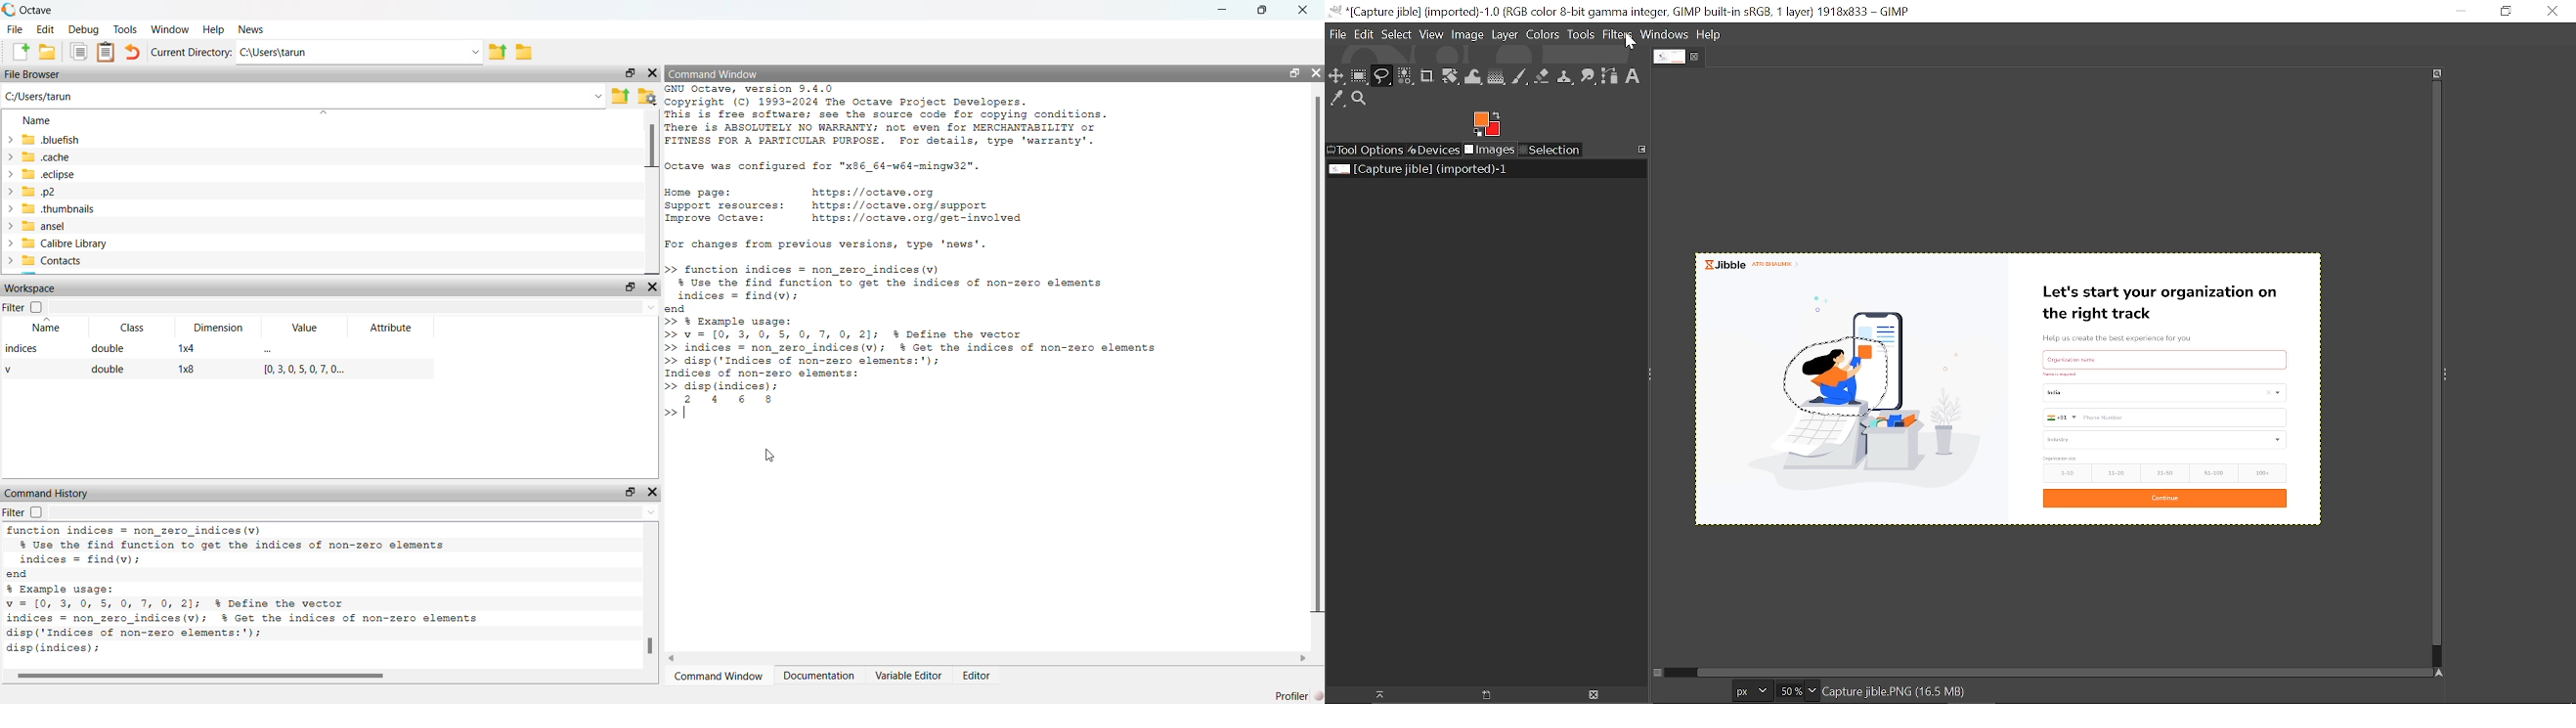  What do you see at coordinates (189, 373) in the screenshot?
I see `1x8` at bounding box center [189, 373].